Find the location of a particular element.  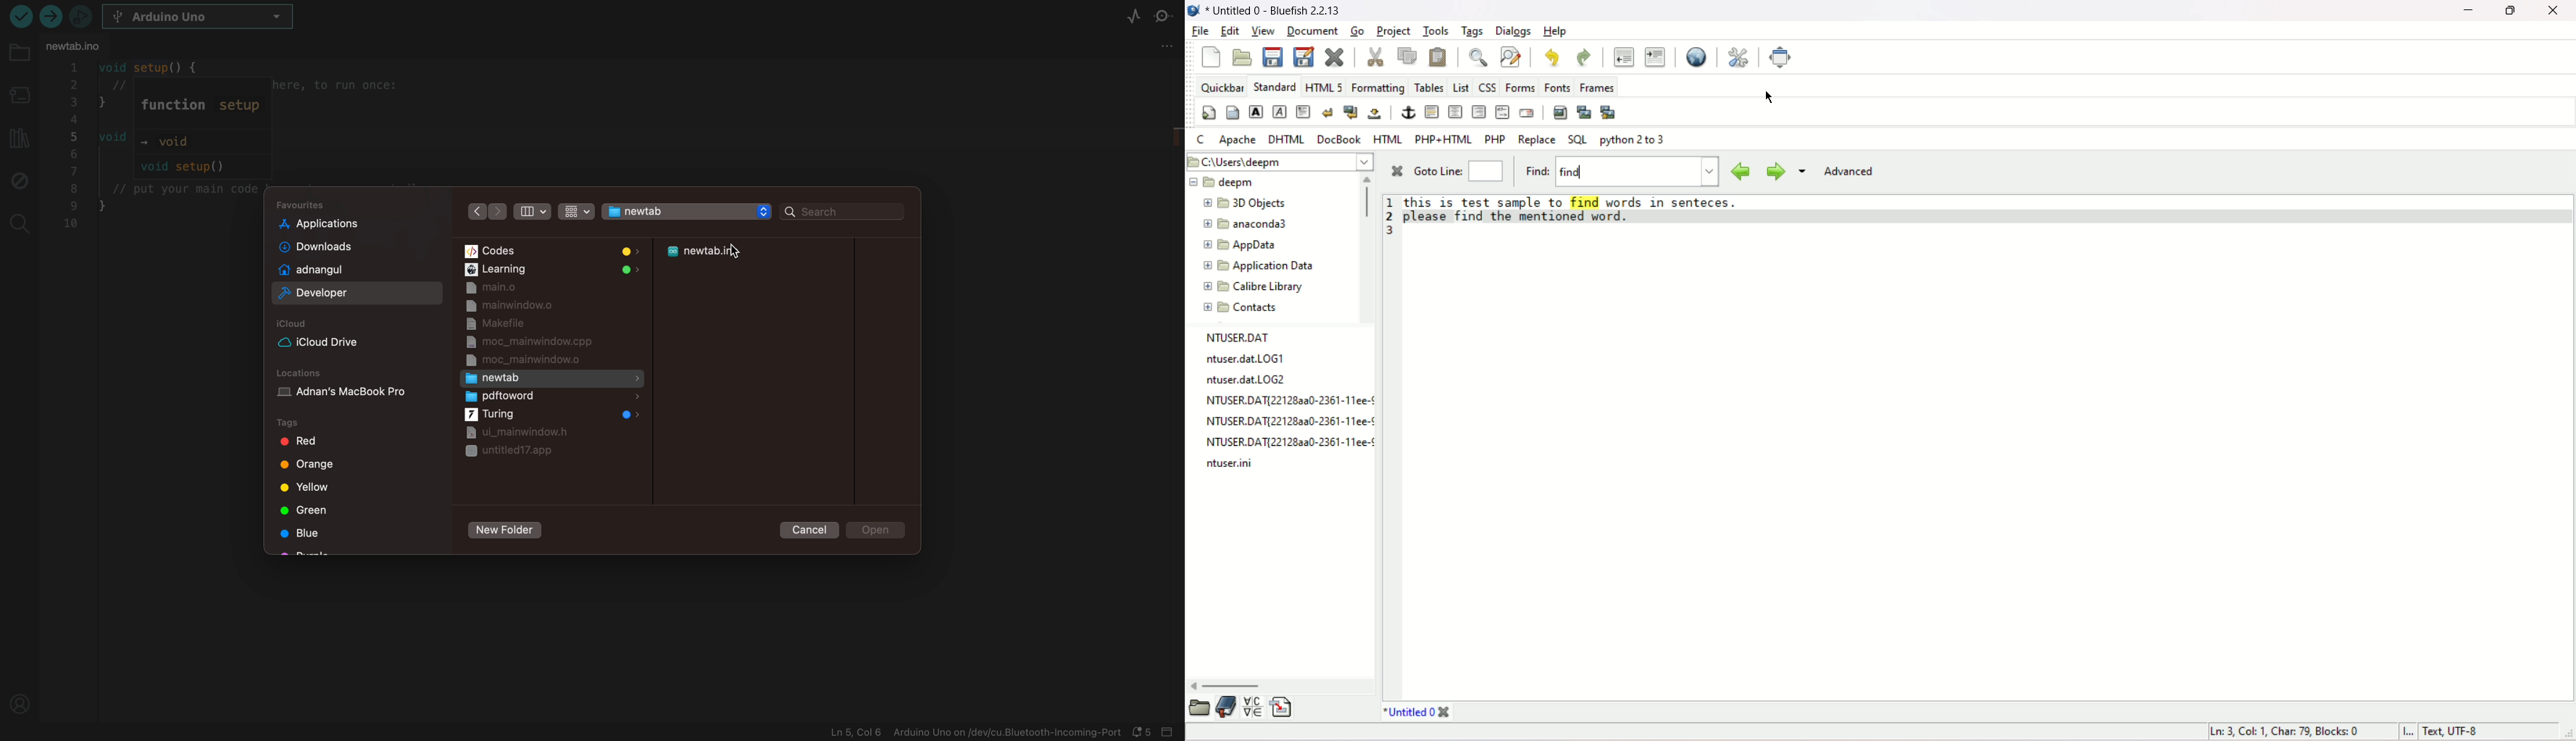

* Untitled 0 - Bluefish 2.2.13 is located at coordinates (1275, 9).